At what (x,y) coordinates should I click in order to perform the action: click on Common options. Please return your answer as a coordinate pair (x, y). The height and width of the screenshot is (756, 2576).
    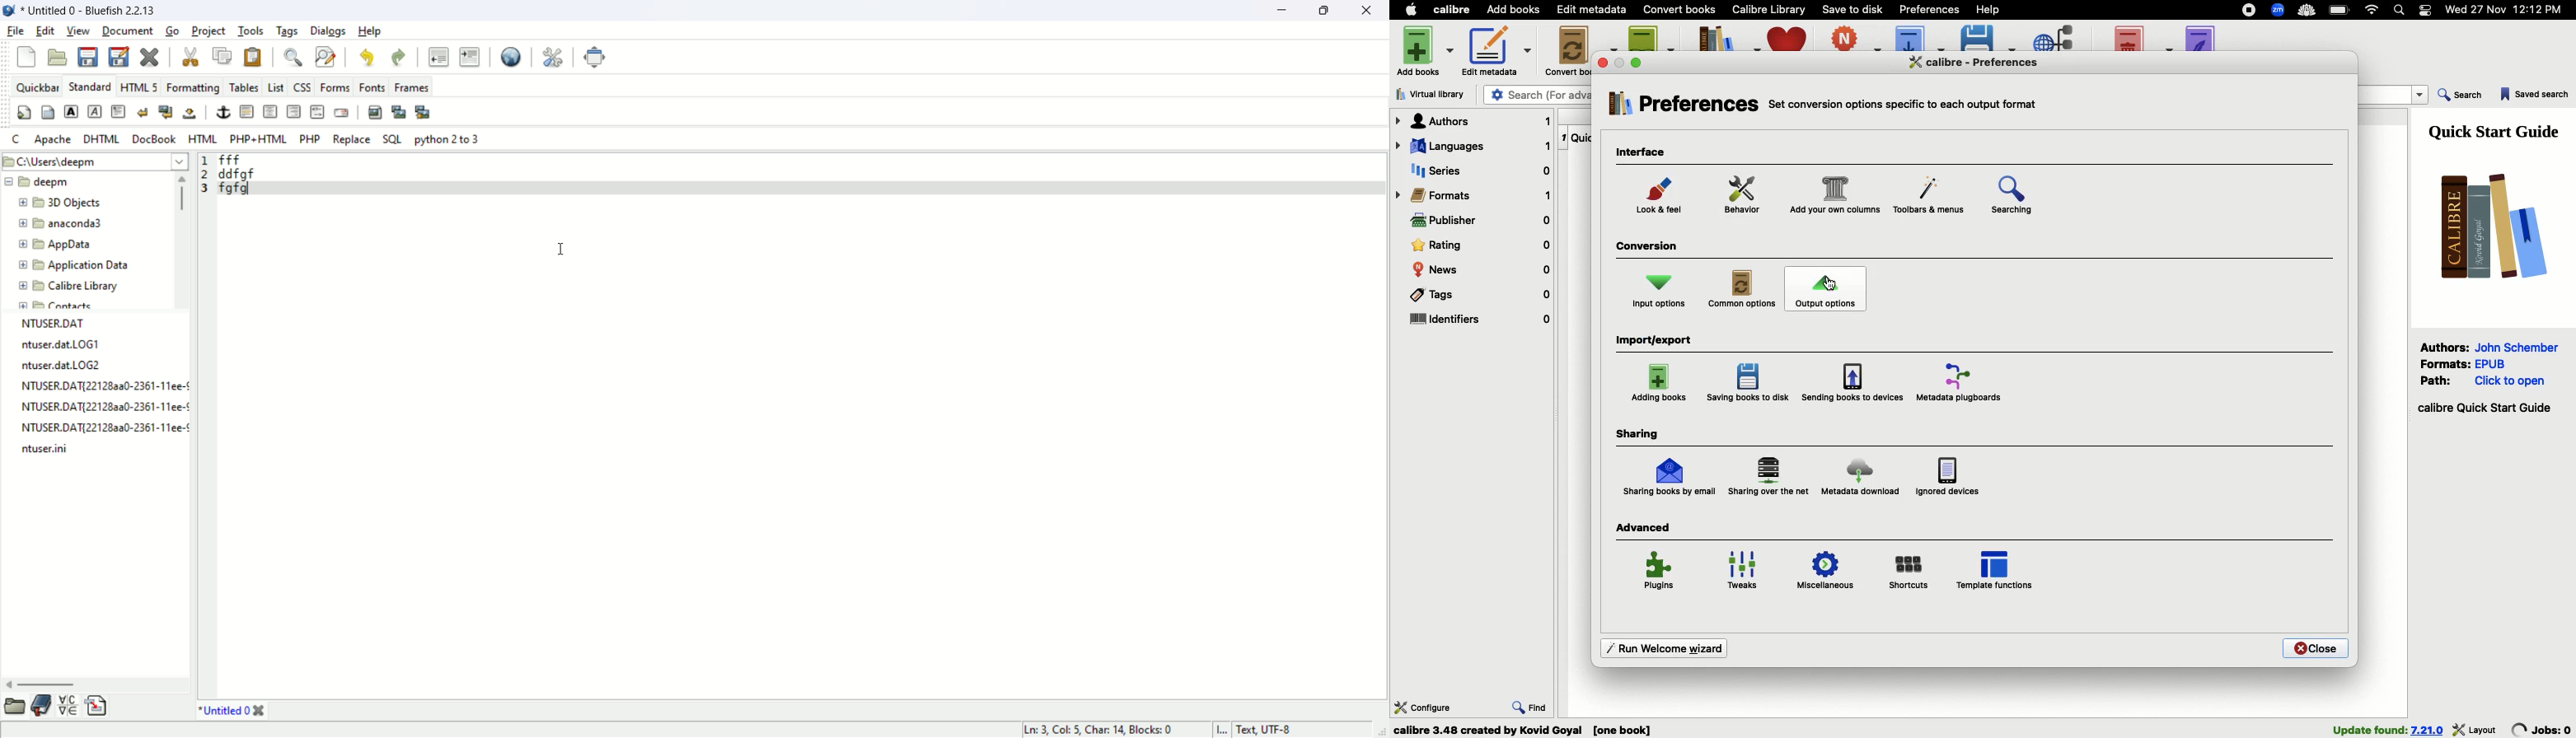
    Looking at the image, I should click on (1744, 290).